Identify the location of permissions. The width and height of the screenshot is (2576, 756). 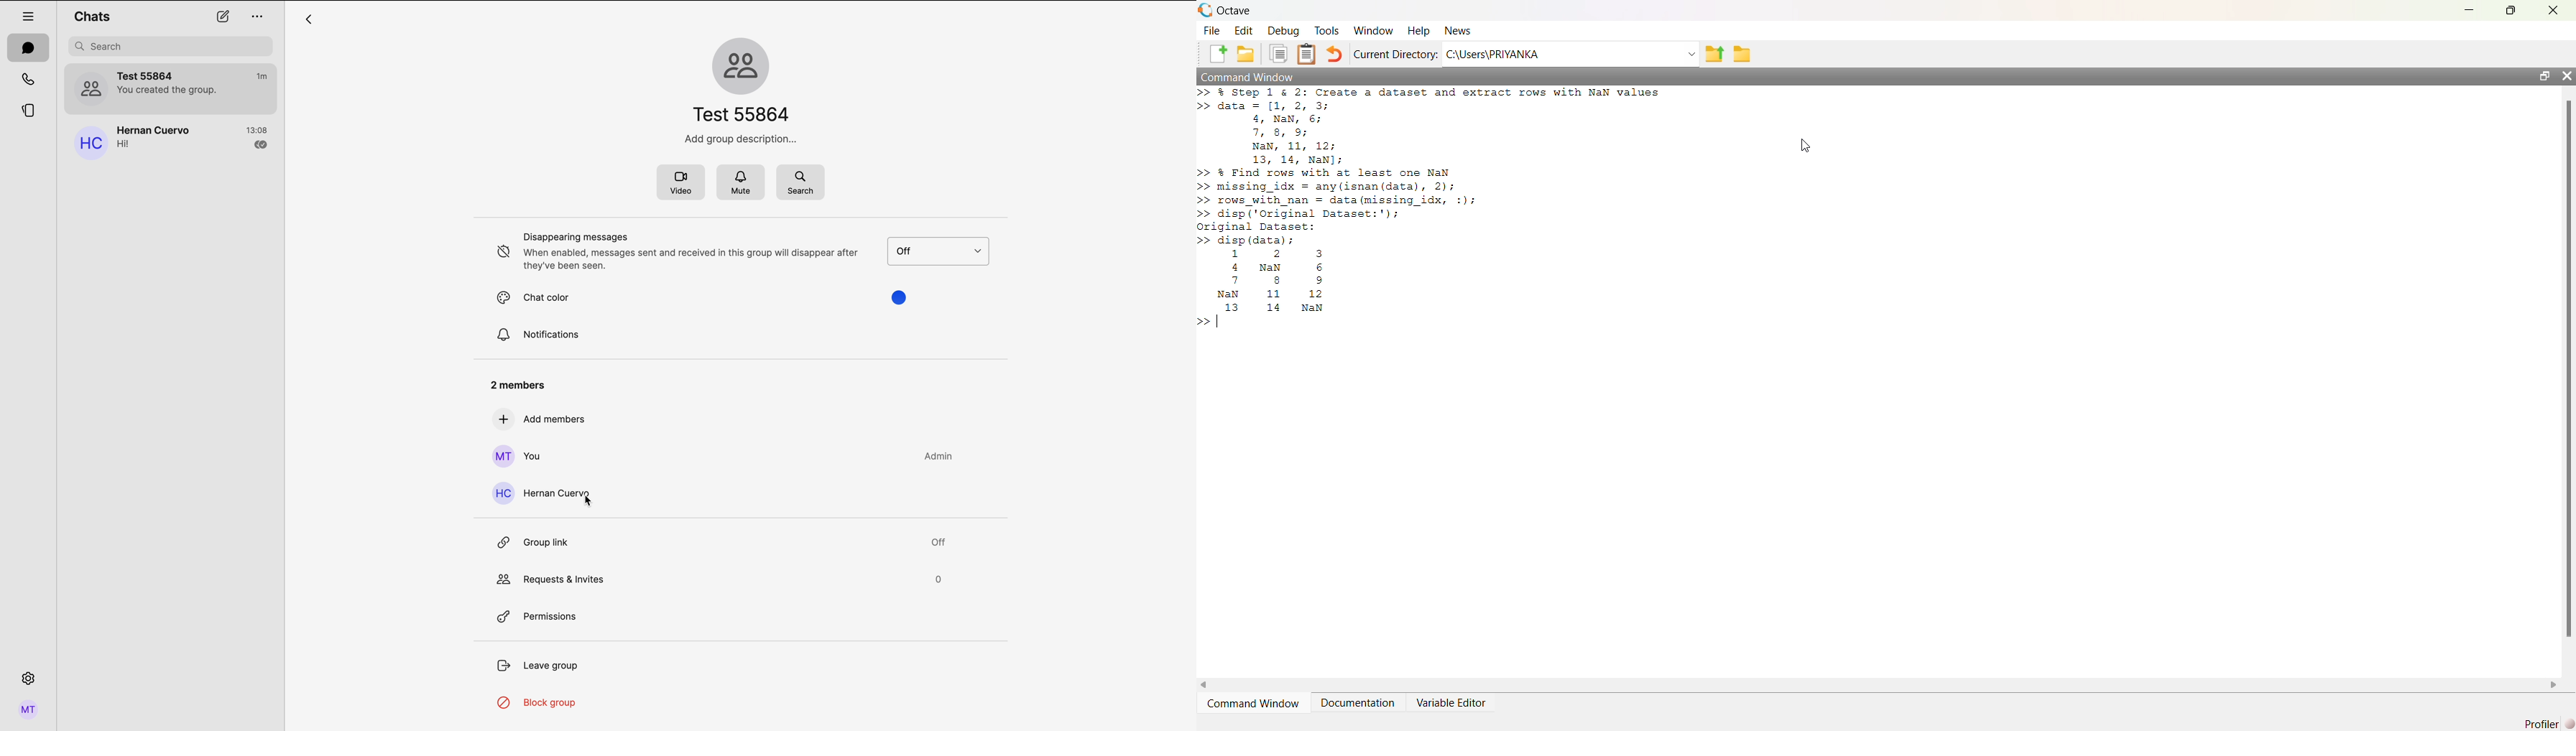
(535, 617).